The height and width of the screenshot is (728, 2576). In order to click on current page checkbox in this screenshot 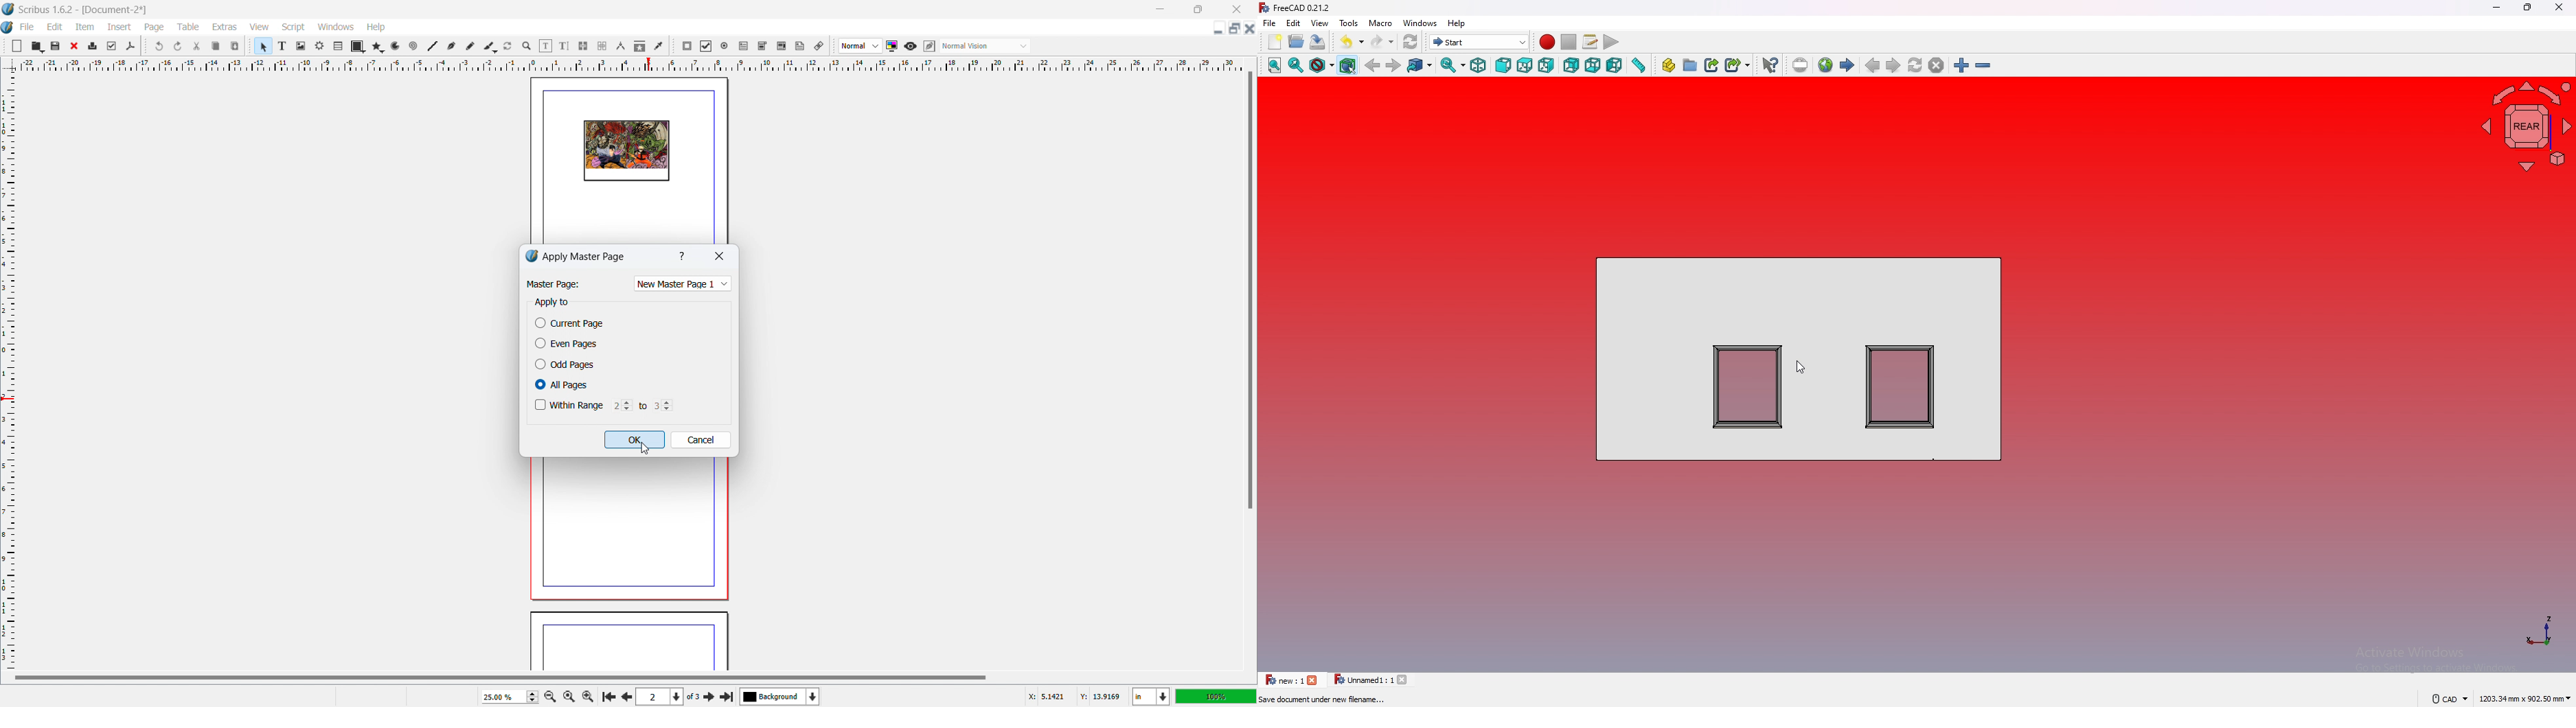, I will do `click(570, 323)`.